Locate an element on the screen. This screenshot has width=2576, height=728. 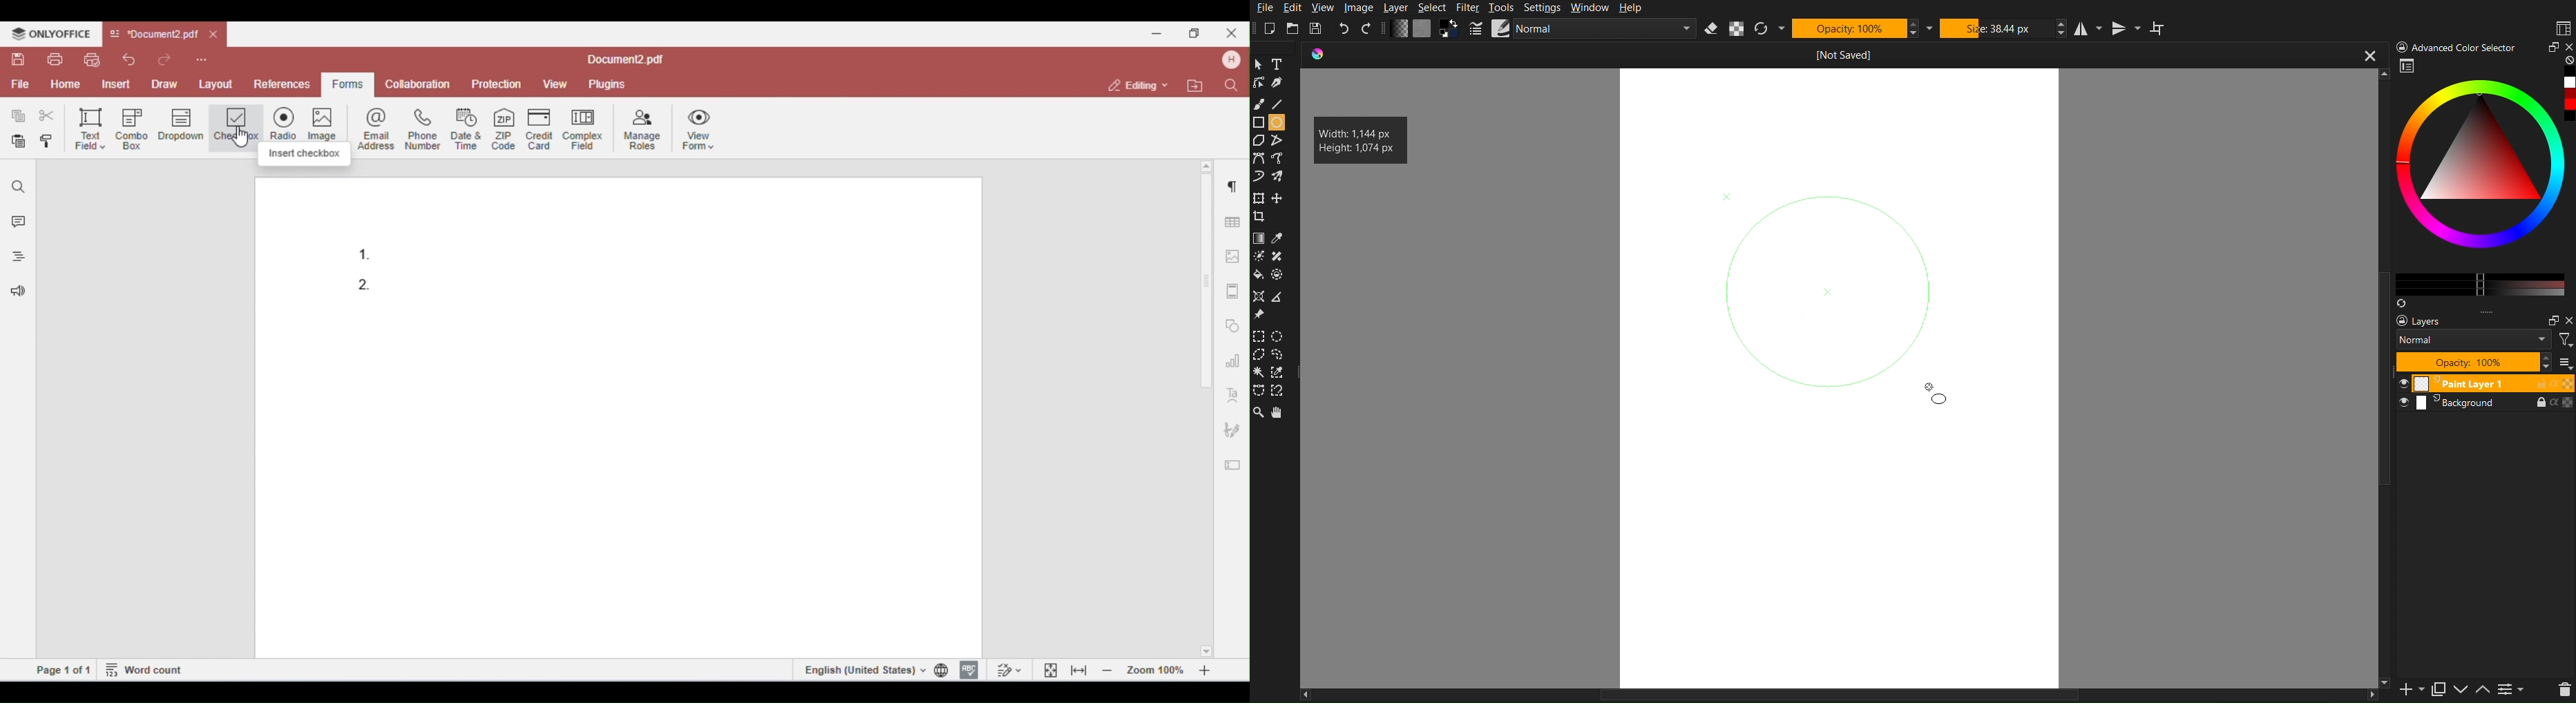
Width: 1,144 px
Height: 1,074 px is located at coordinates (1363, 141).